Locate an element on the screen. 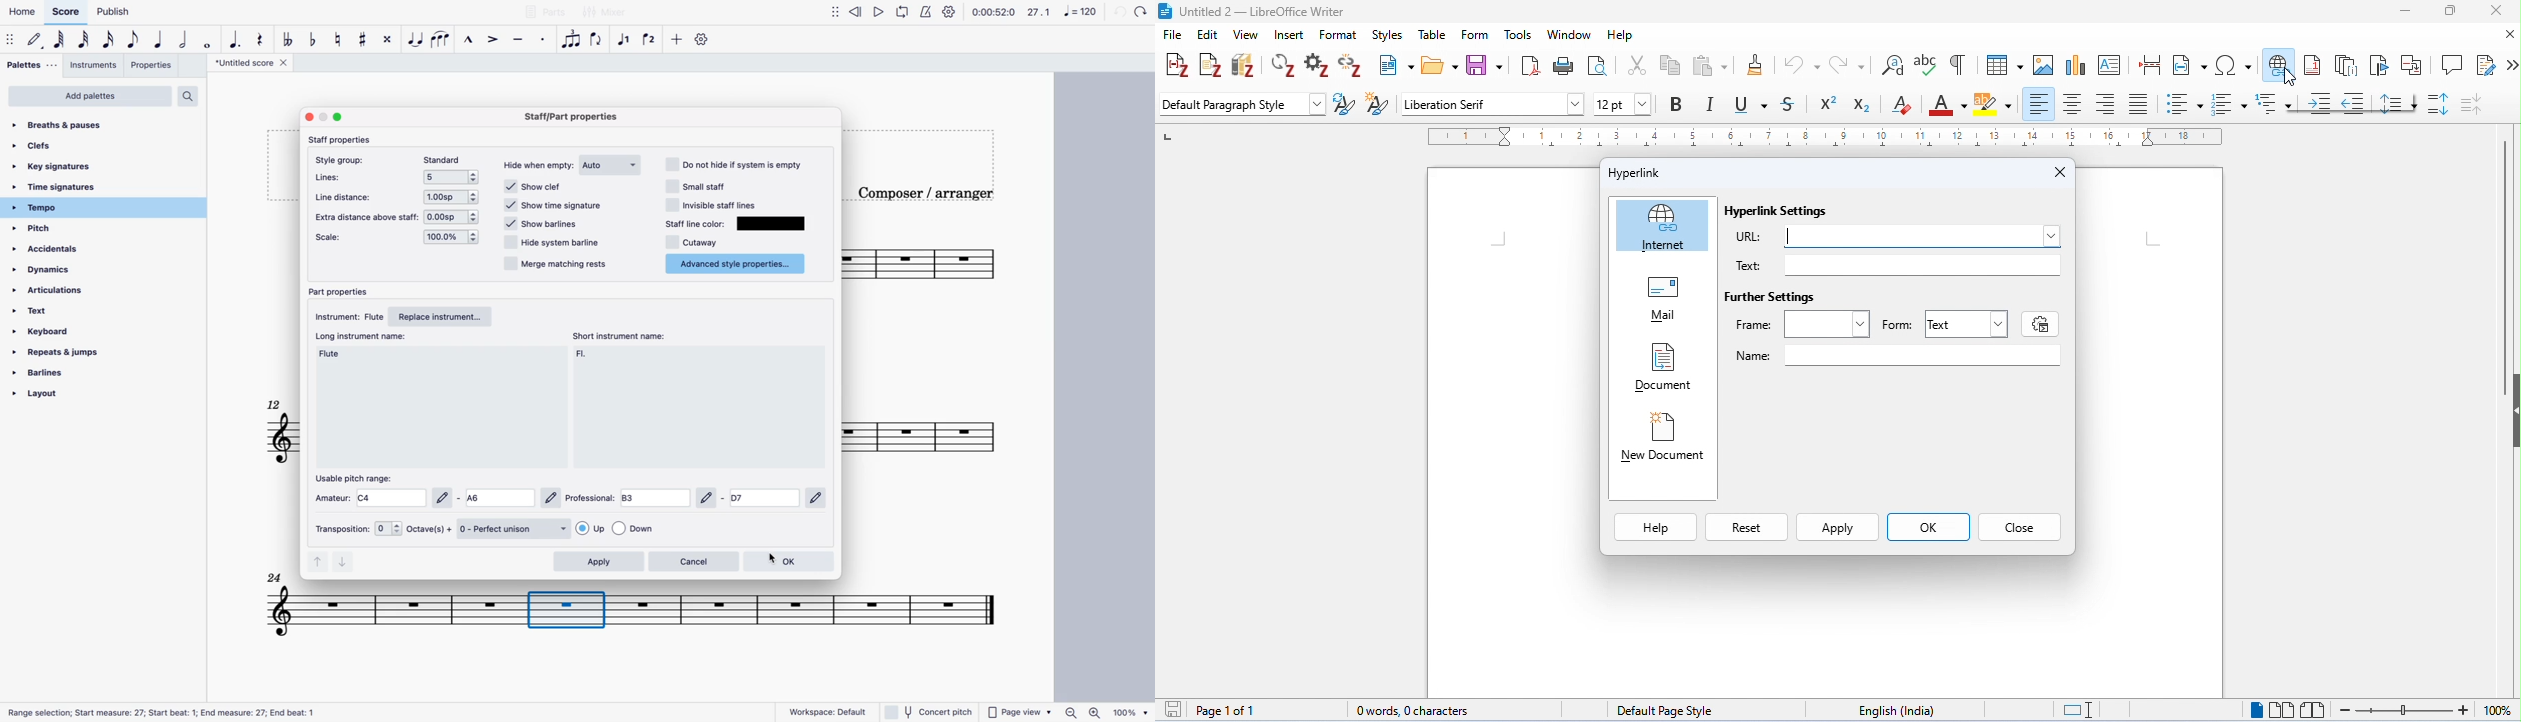 The height and width of the screenshot is (728, 2548). Document is located at coordinates (1661, 364).